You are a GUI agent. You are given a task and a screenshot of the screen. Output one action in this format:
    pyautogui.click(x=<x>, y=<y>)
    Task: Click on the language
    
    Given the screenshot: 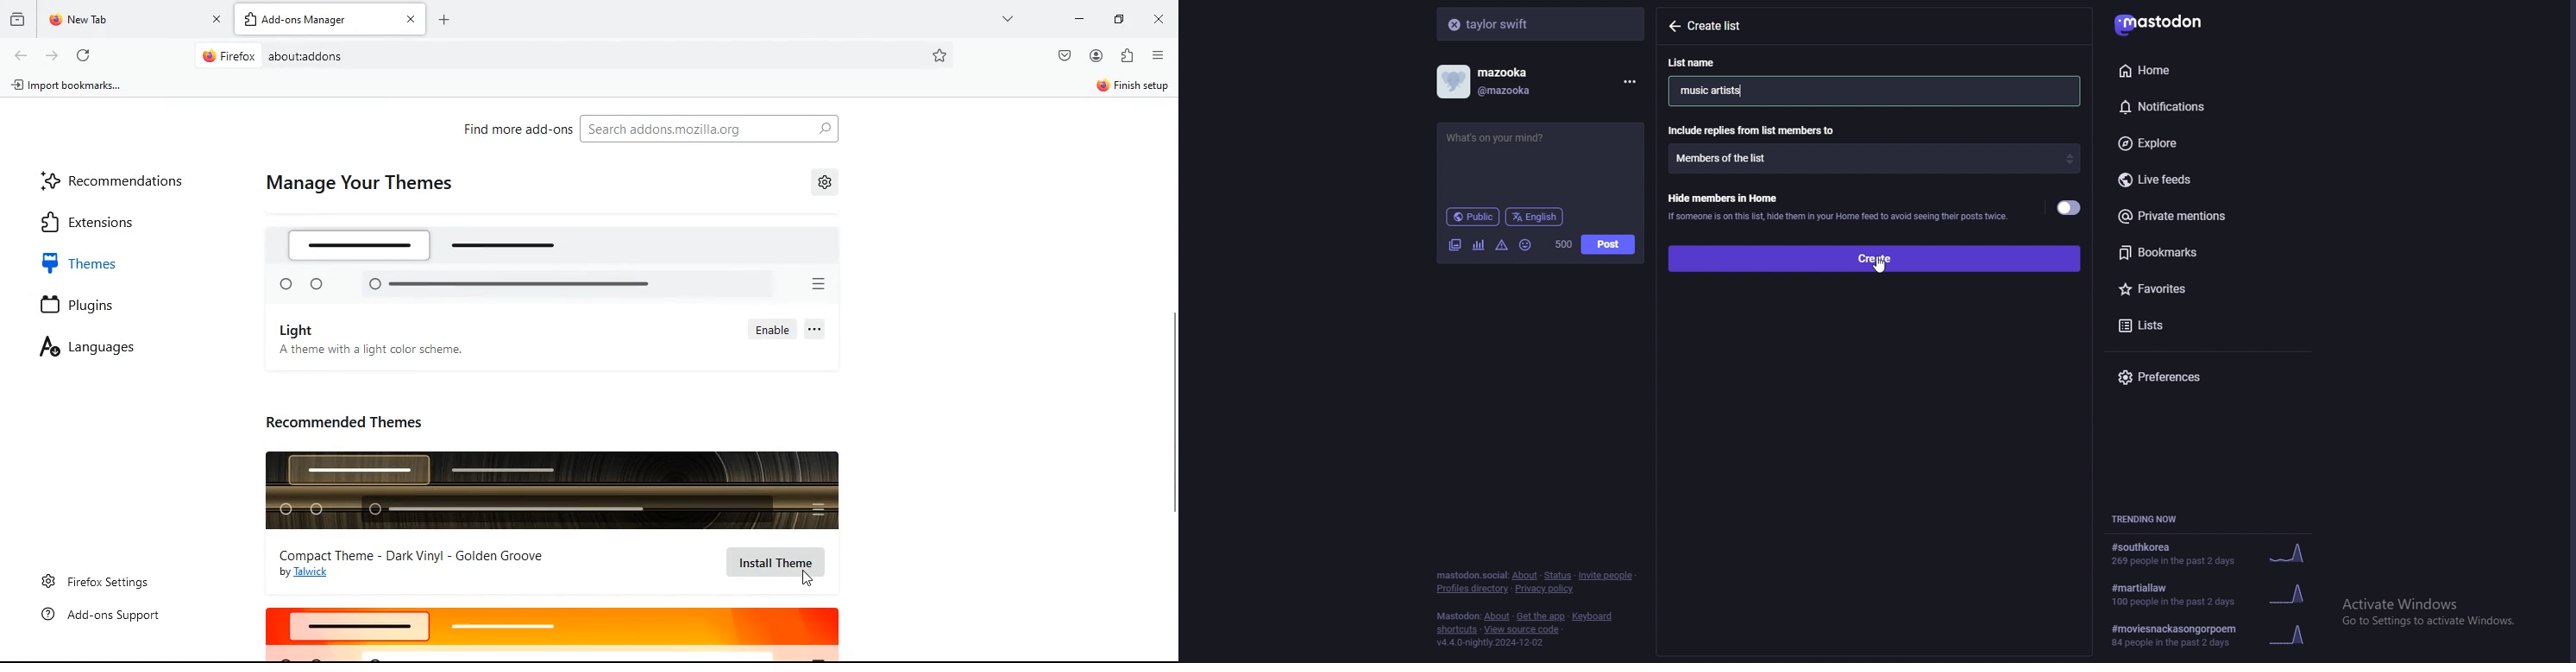 What is the action you would take?
    pyautogui.click(x=1535, y=216)
    